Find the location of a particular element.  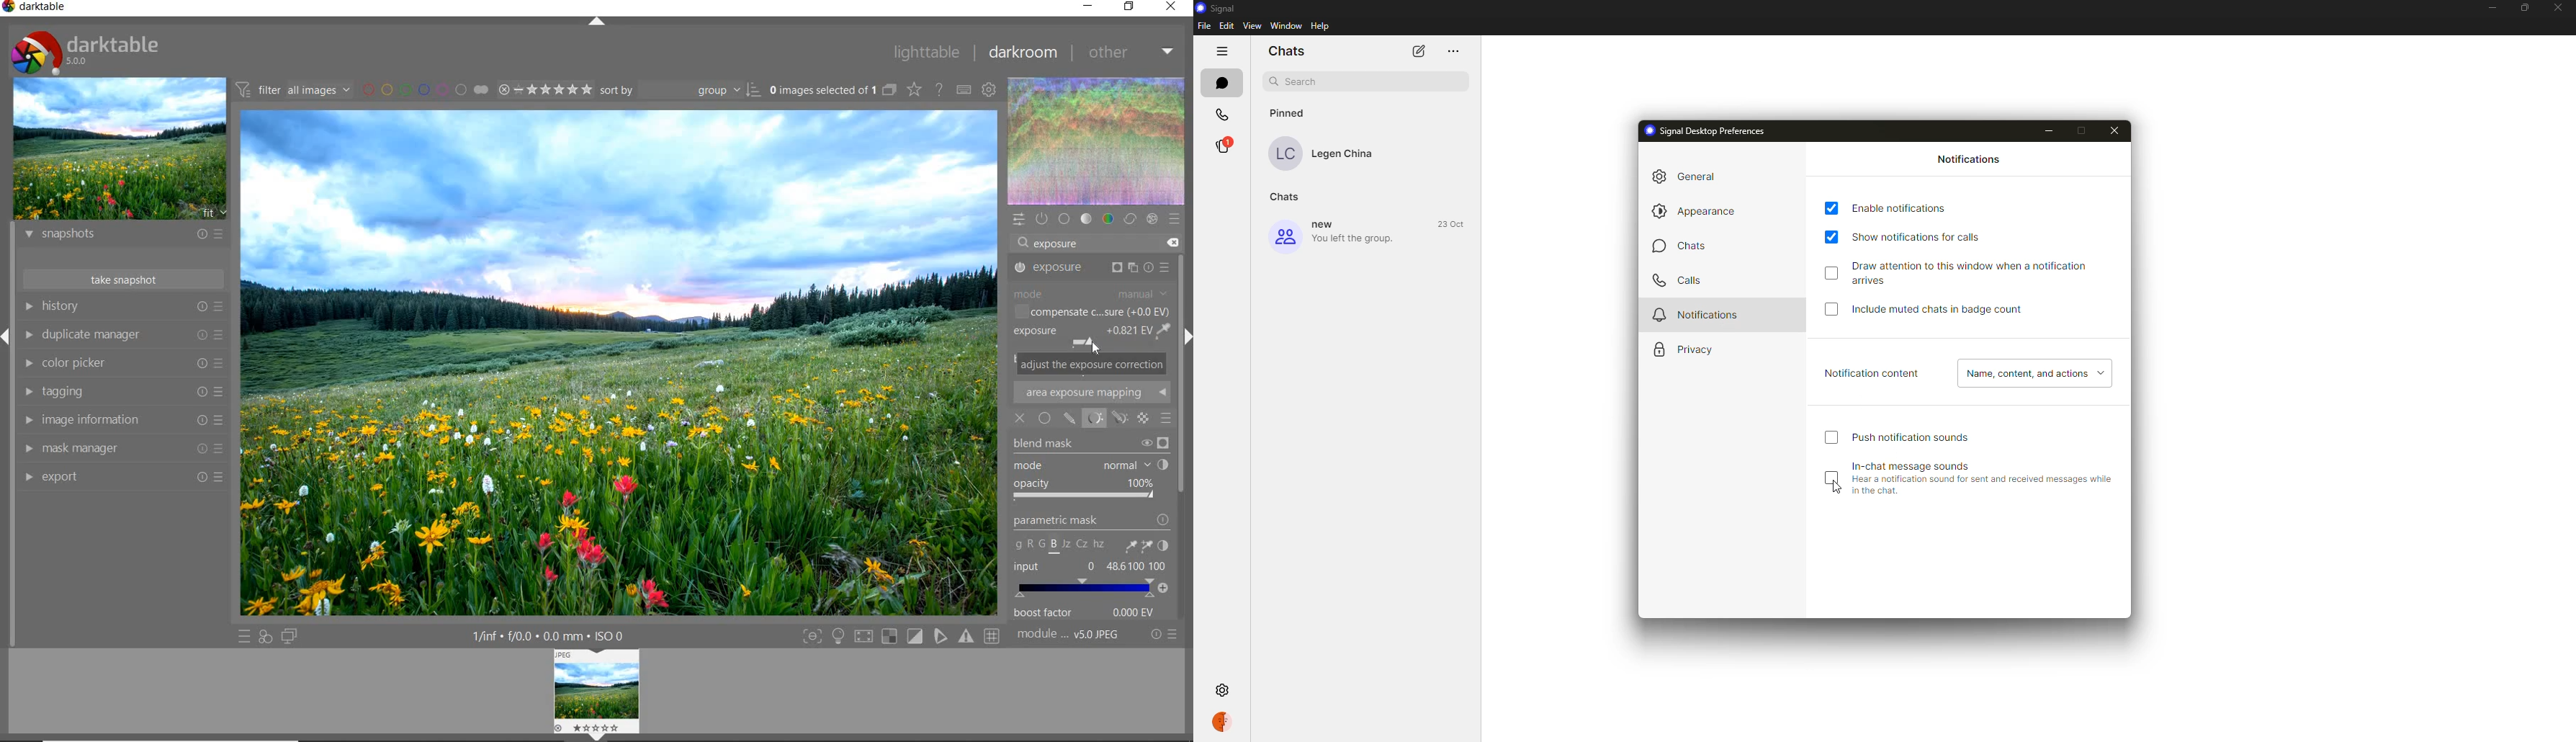

general is located at coordinates (1684, 177).